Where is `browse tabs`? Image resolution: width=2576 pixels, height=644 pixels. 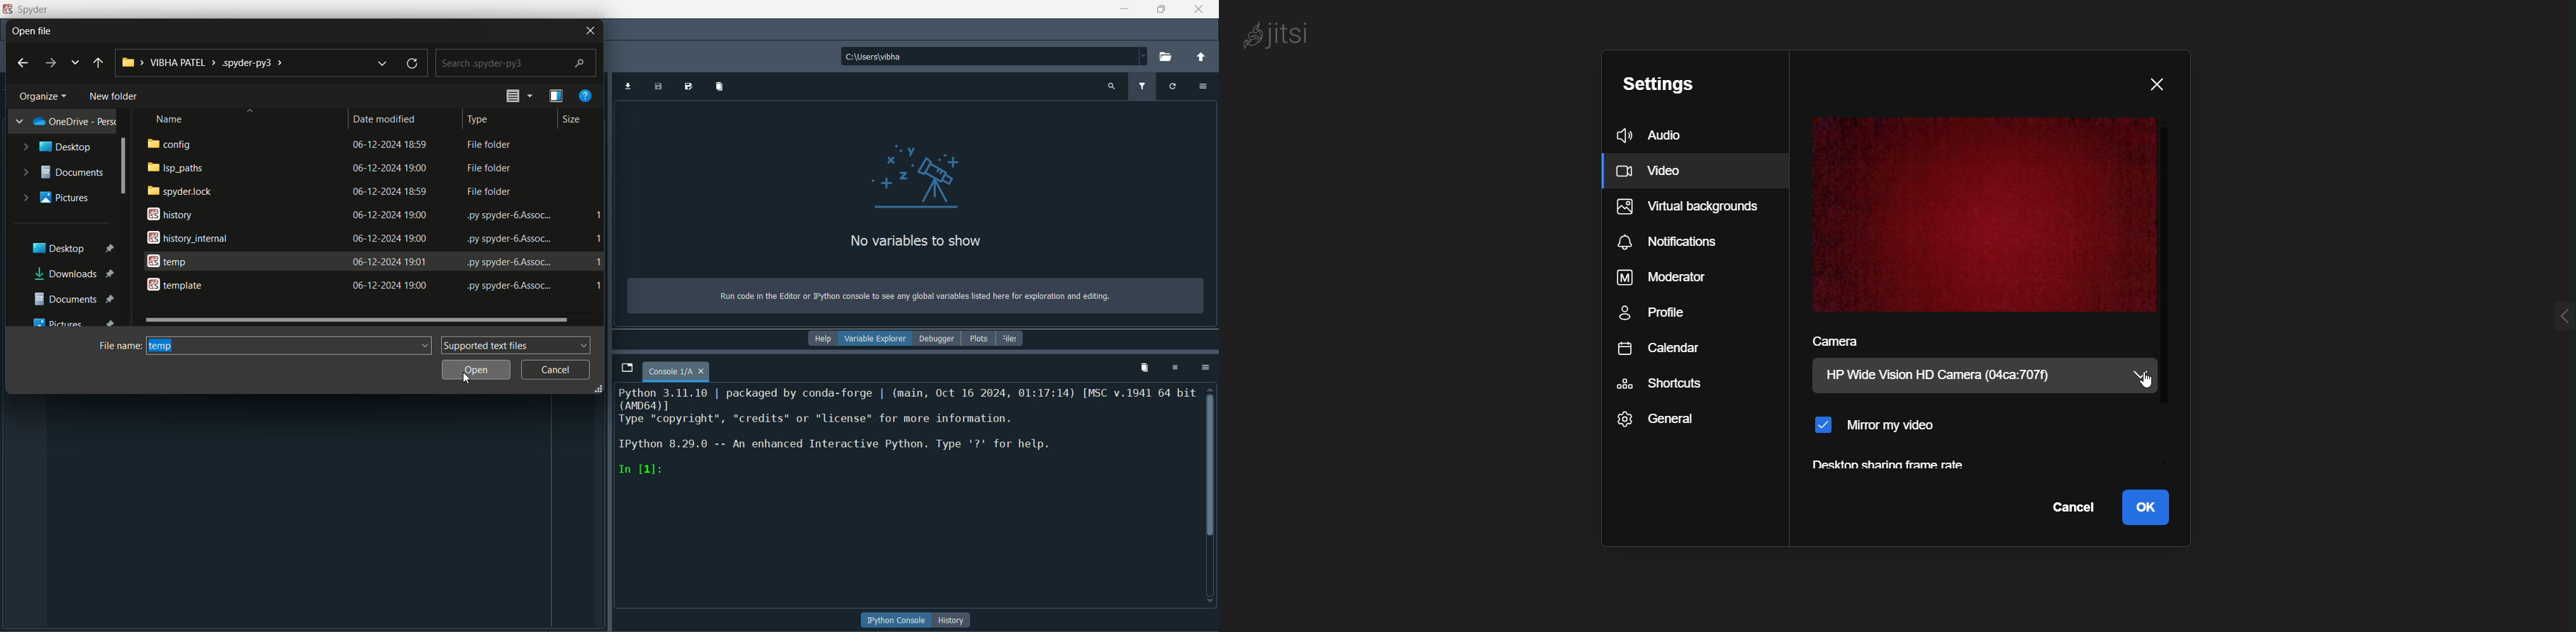 browse tabs is located at coordinates (627, 367).